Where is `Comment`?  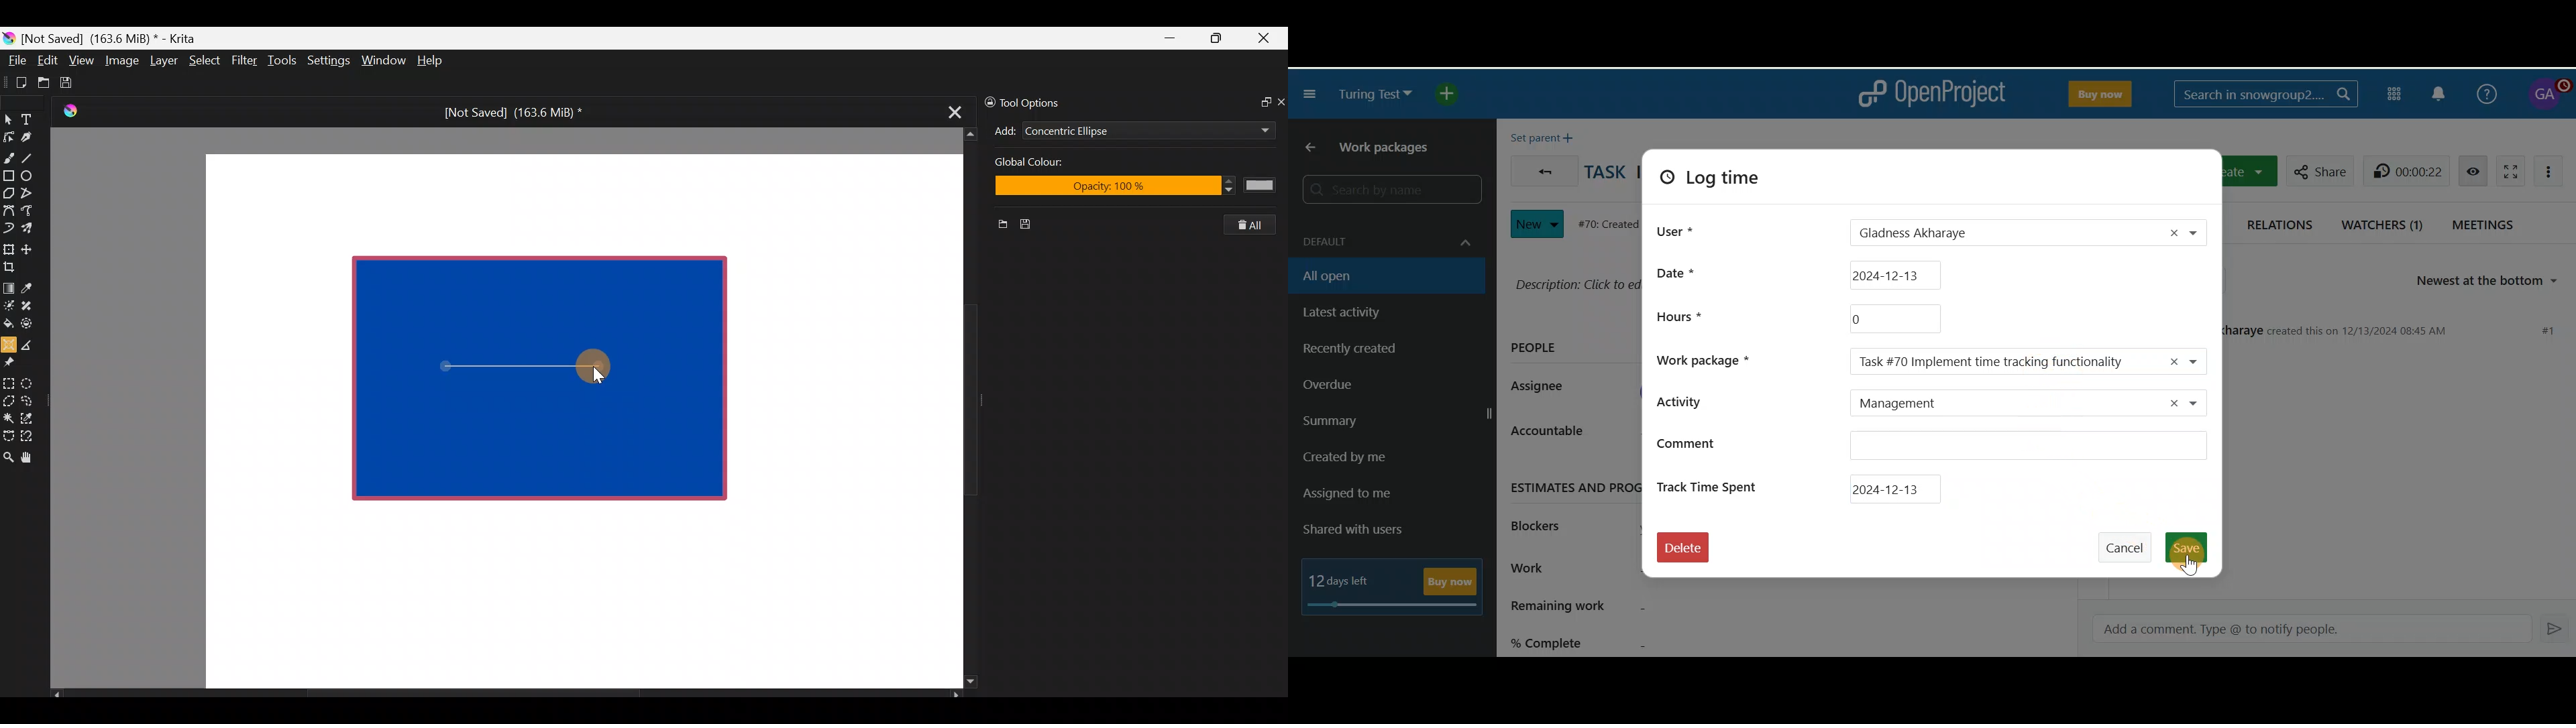 Comment is located at coordinates (1931, 448).